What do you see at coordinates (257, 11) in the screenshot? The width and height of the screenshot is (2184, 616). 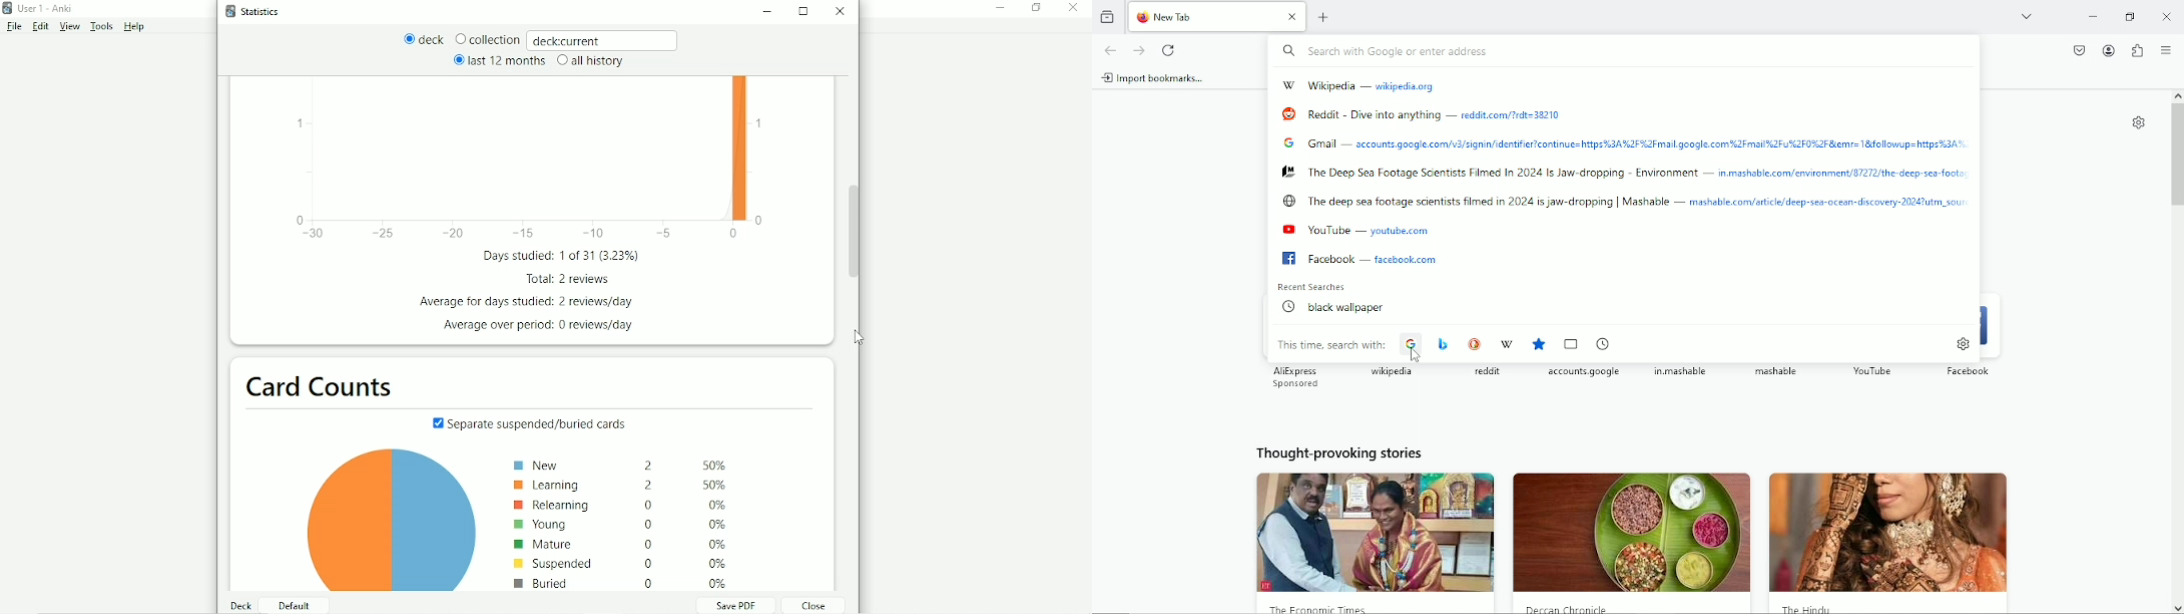 I see `Statistics` at bounding box center [257, 11].